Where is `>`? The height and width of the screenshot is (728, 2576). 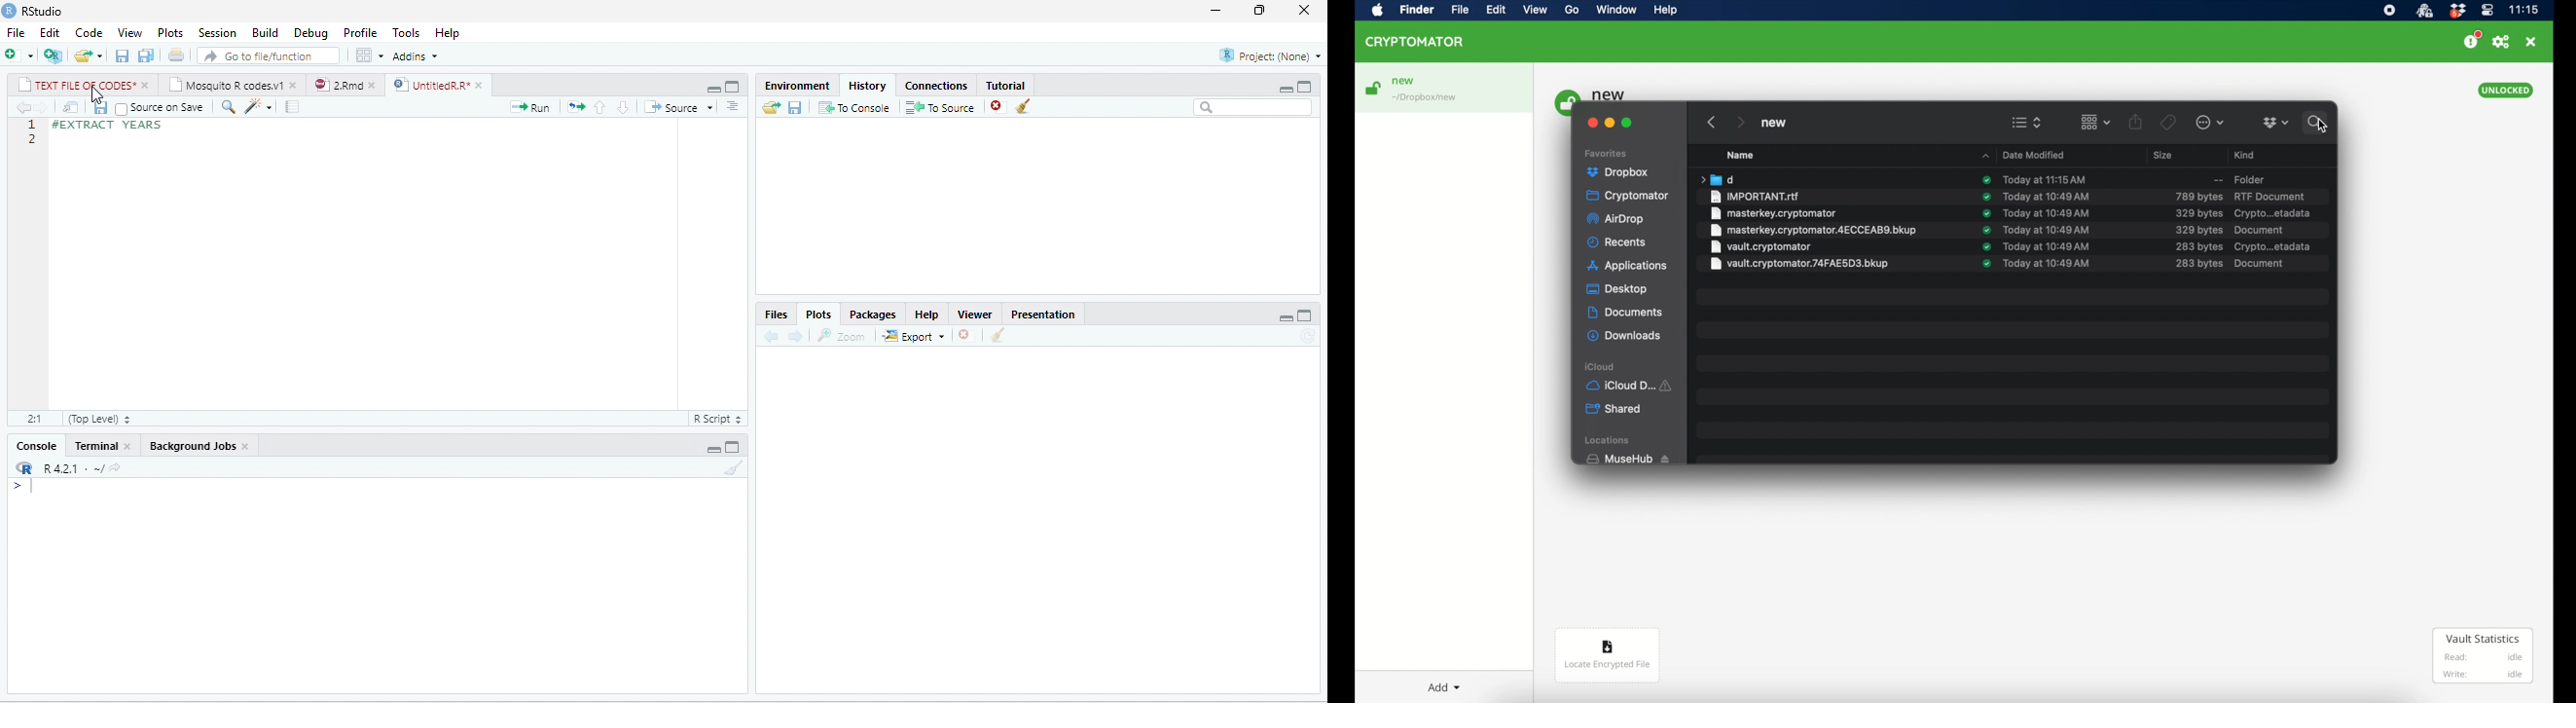
> is located at coordinates (23, 487).